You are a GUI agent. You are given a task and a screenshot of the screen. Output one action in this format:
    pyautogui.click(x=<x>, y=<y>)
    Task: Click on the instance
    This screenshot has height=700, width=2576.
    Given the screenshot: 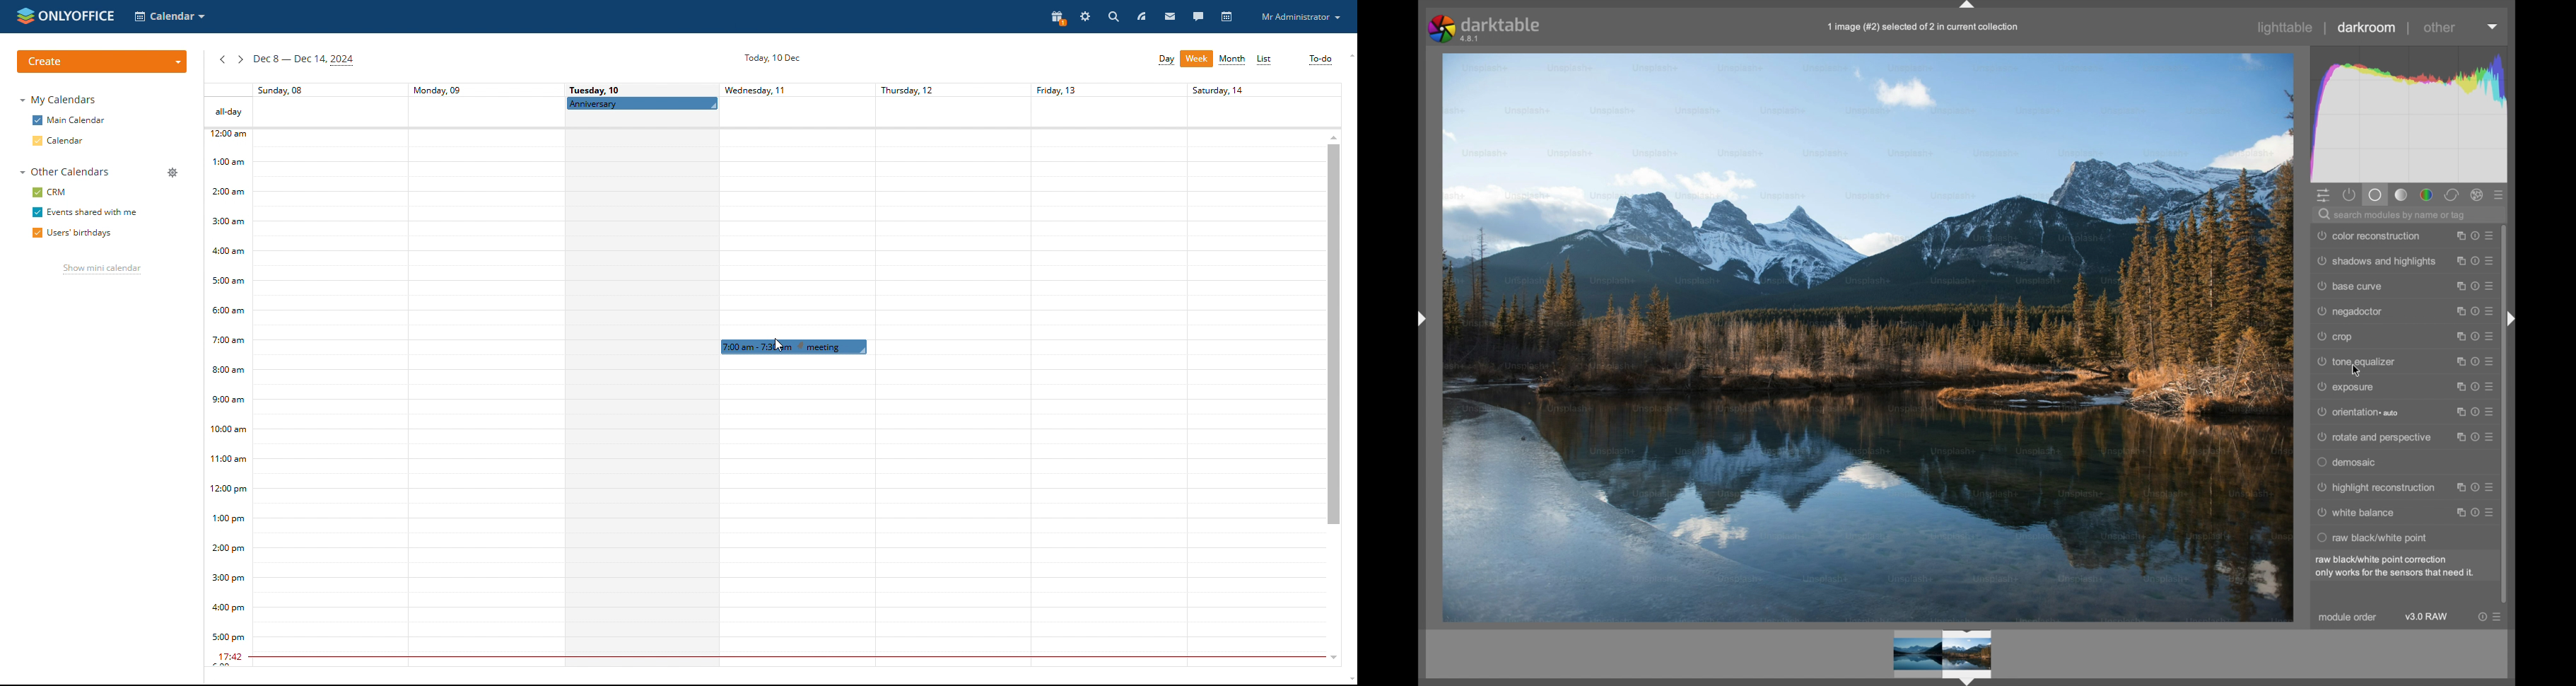 What is the action you would take?
    pyautogui.click(x=2459, y=488)
    